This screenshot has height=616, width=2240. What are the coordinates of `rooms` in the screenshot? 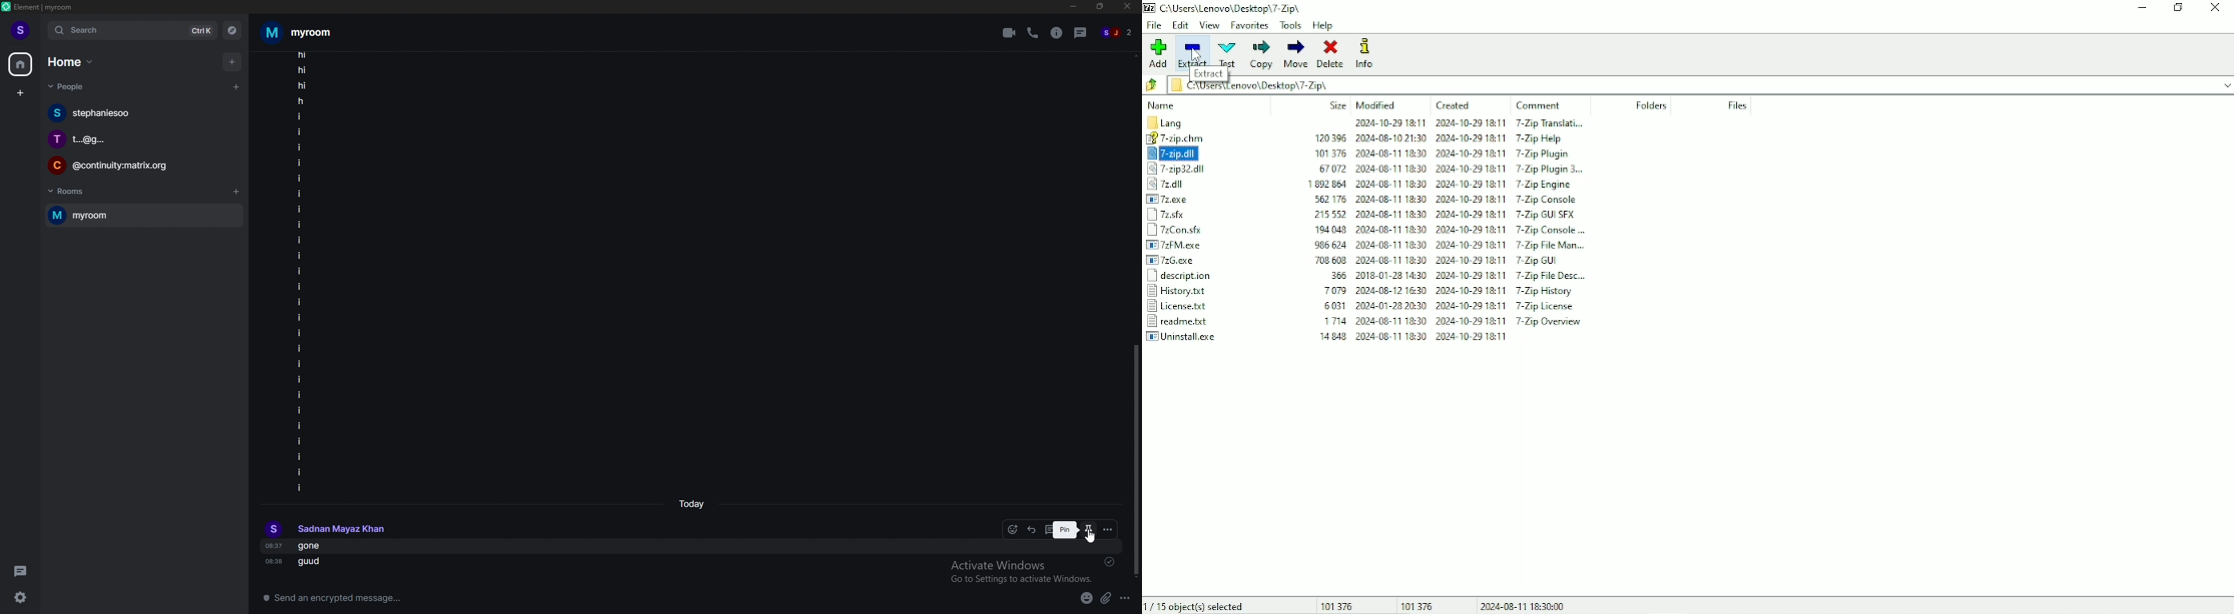 It's located at (73, 192).